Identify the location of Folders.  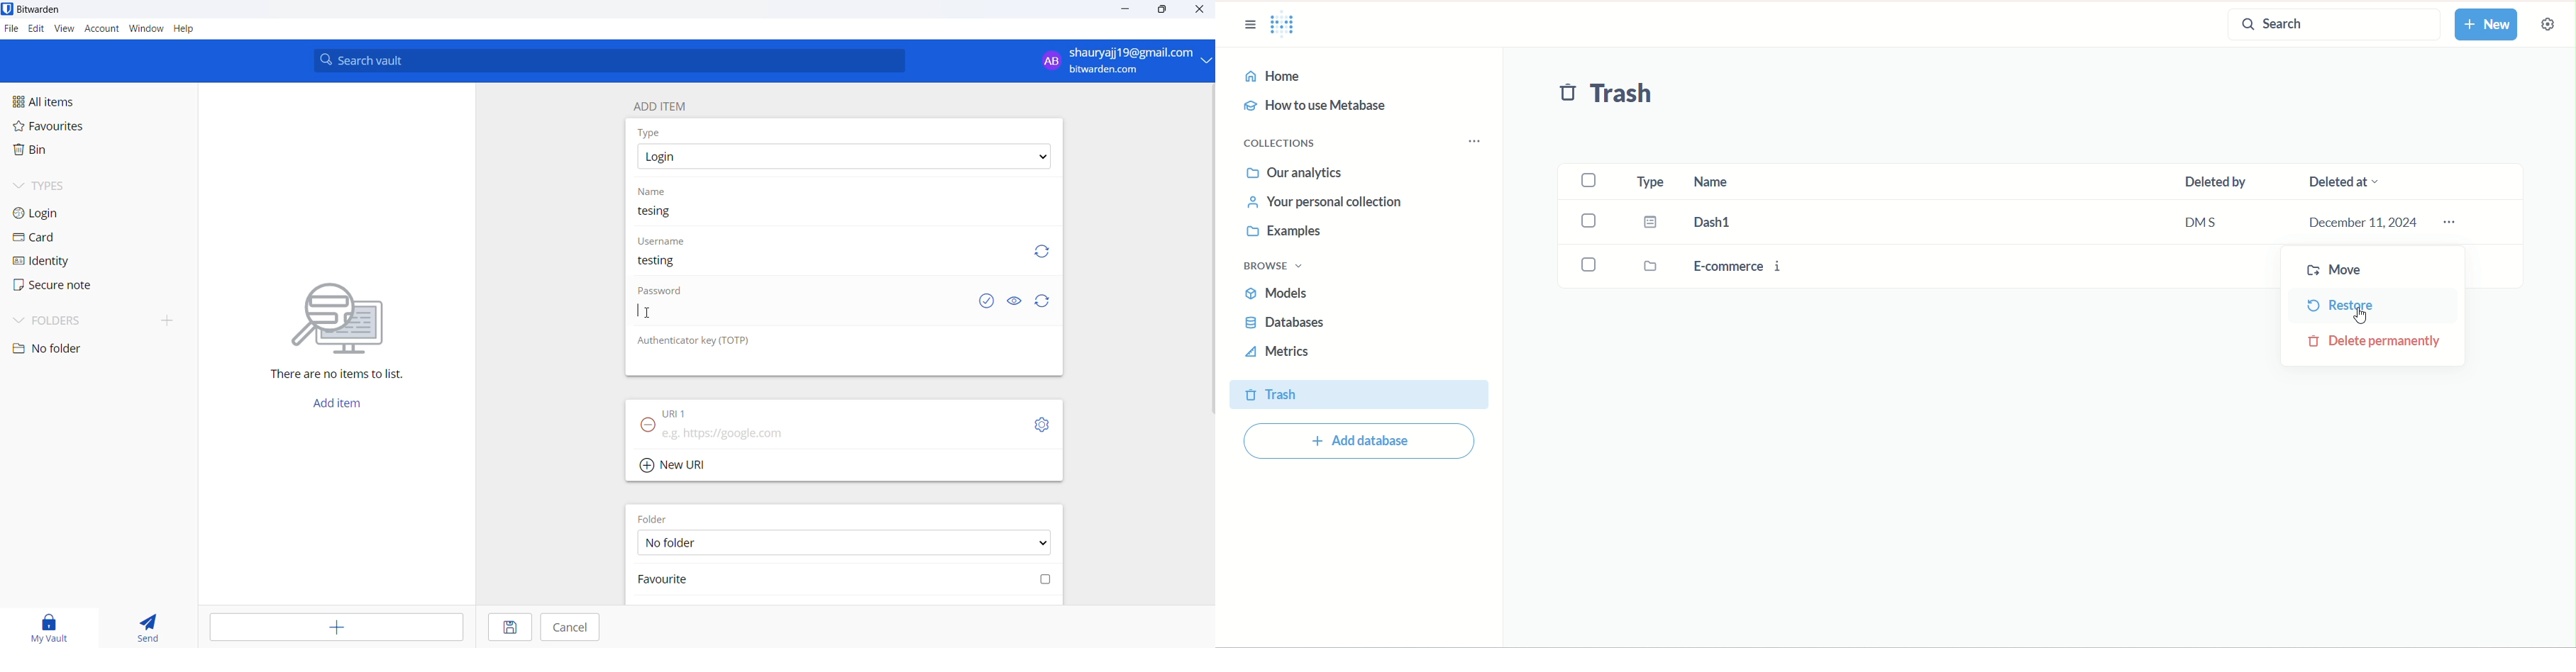
(65, 318).